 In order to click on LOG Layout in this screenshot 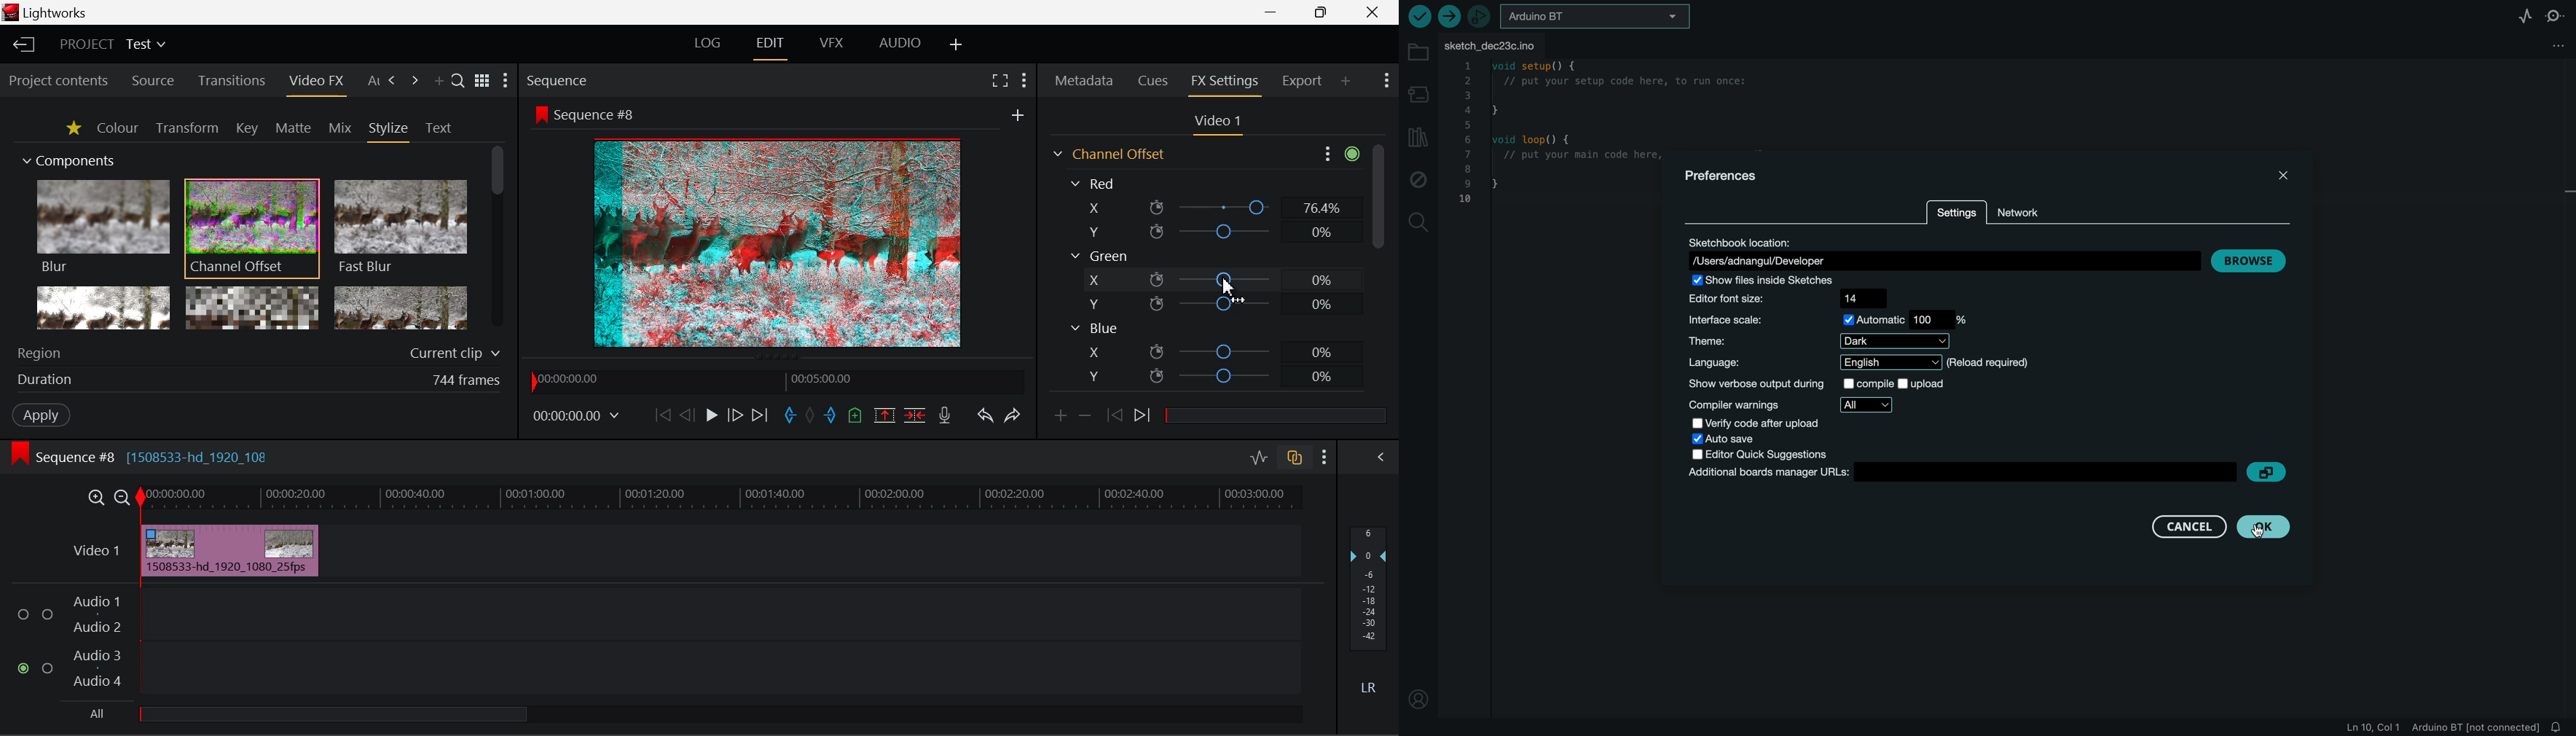, I will do `click(708, 47)`.